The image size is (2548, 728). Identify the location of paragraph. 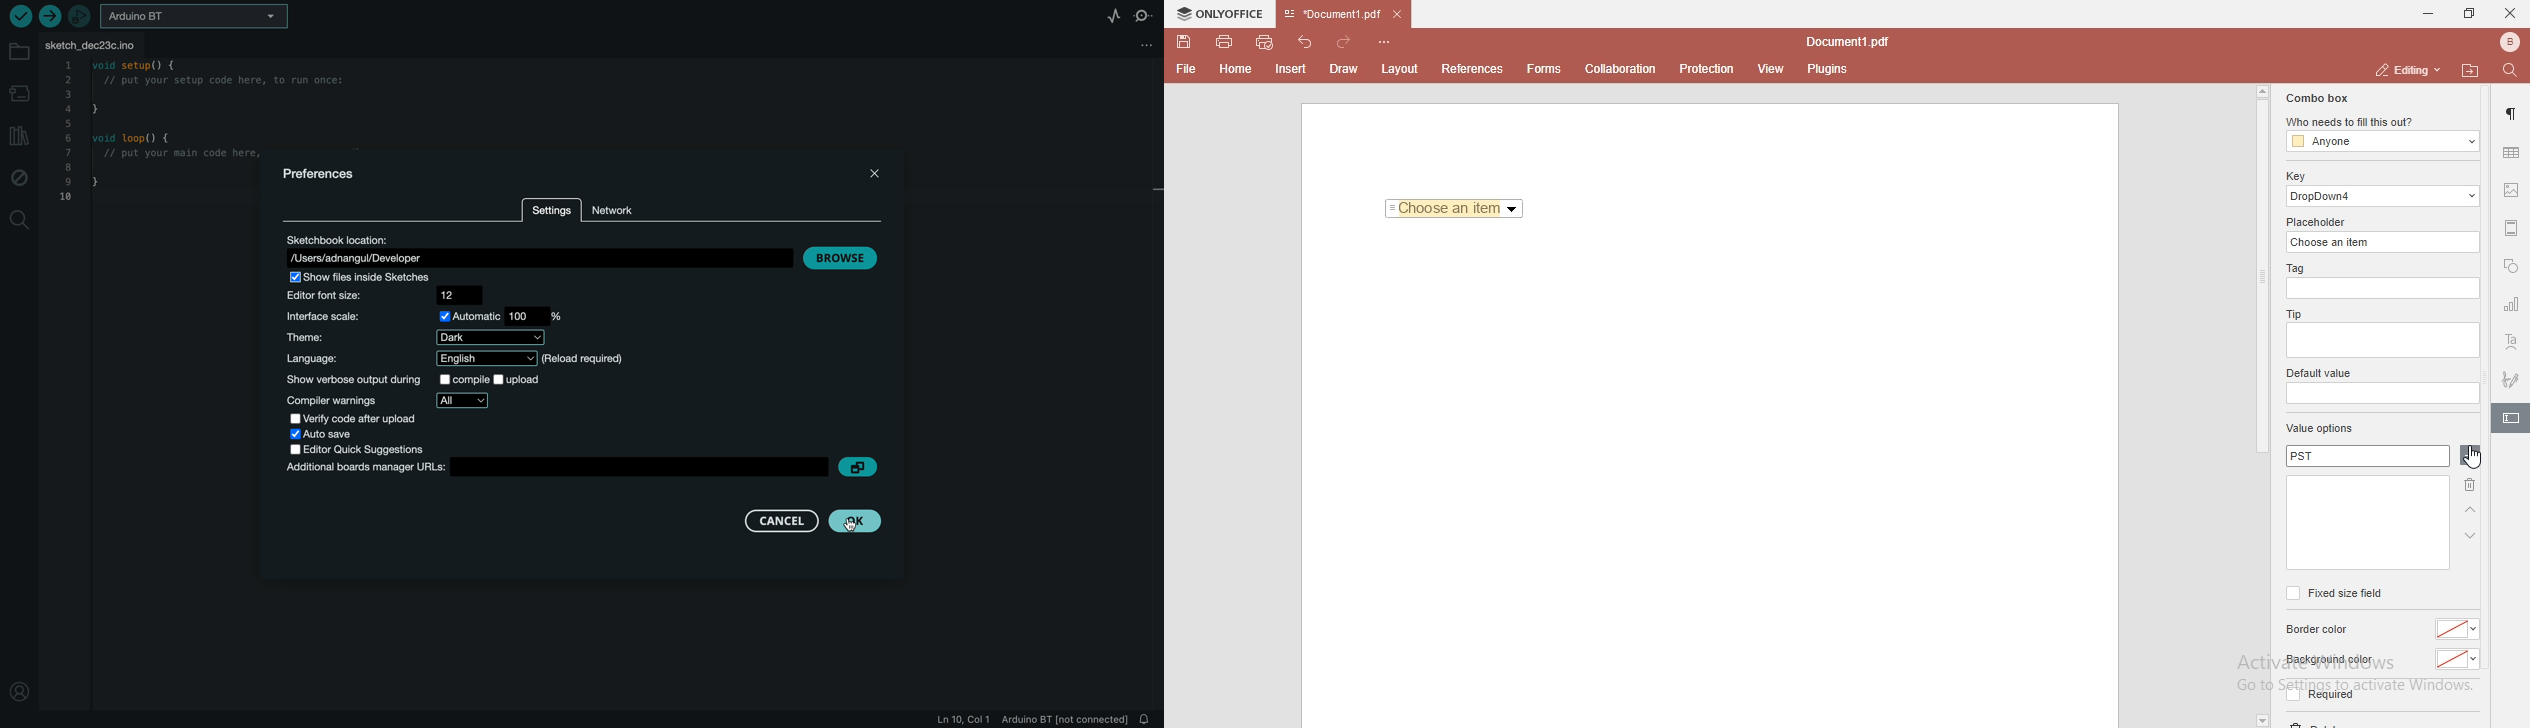
(2513, 114).